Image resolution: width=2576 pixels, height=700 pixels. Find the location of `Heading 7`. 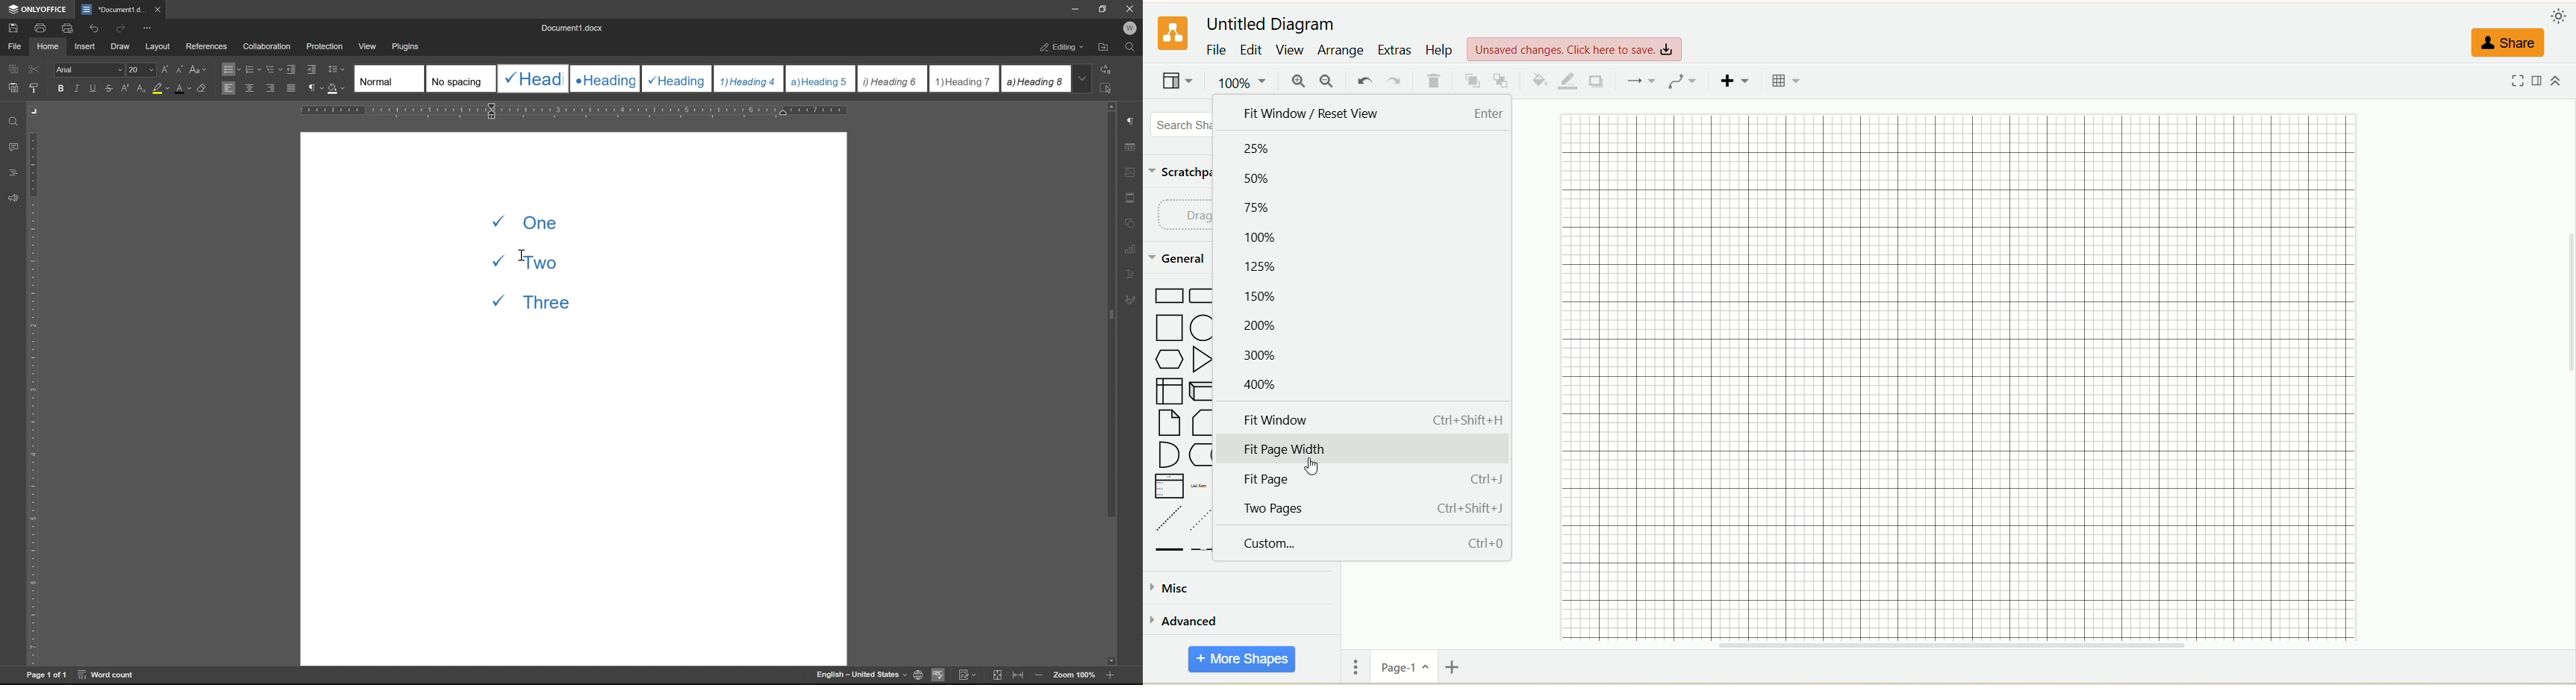

Heading 7 is located at coordinates (965, 79).